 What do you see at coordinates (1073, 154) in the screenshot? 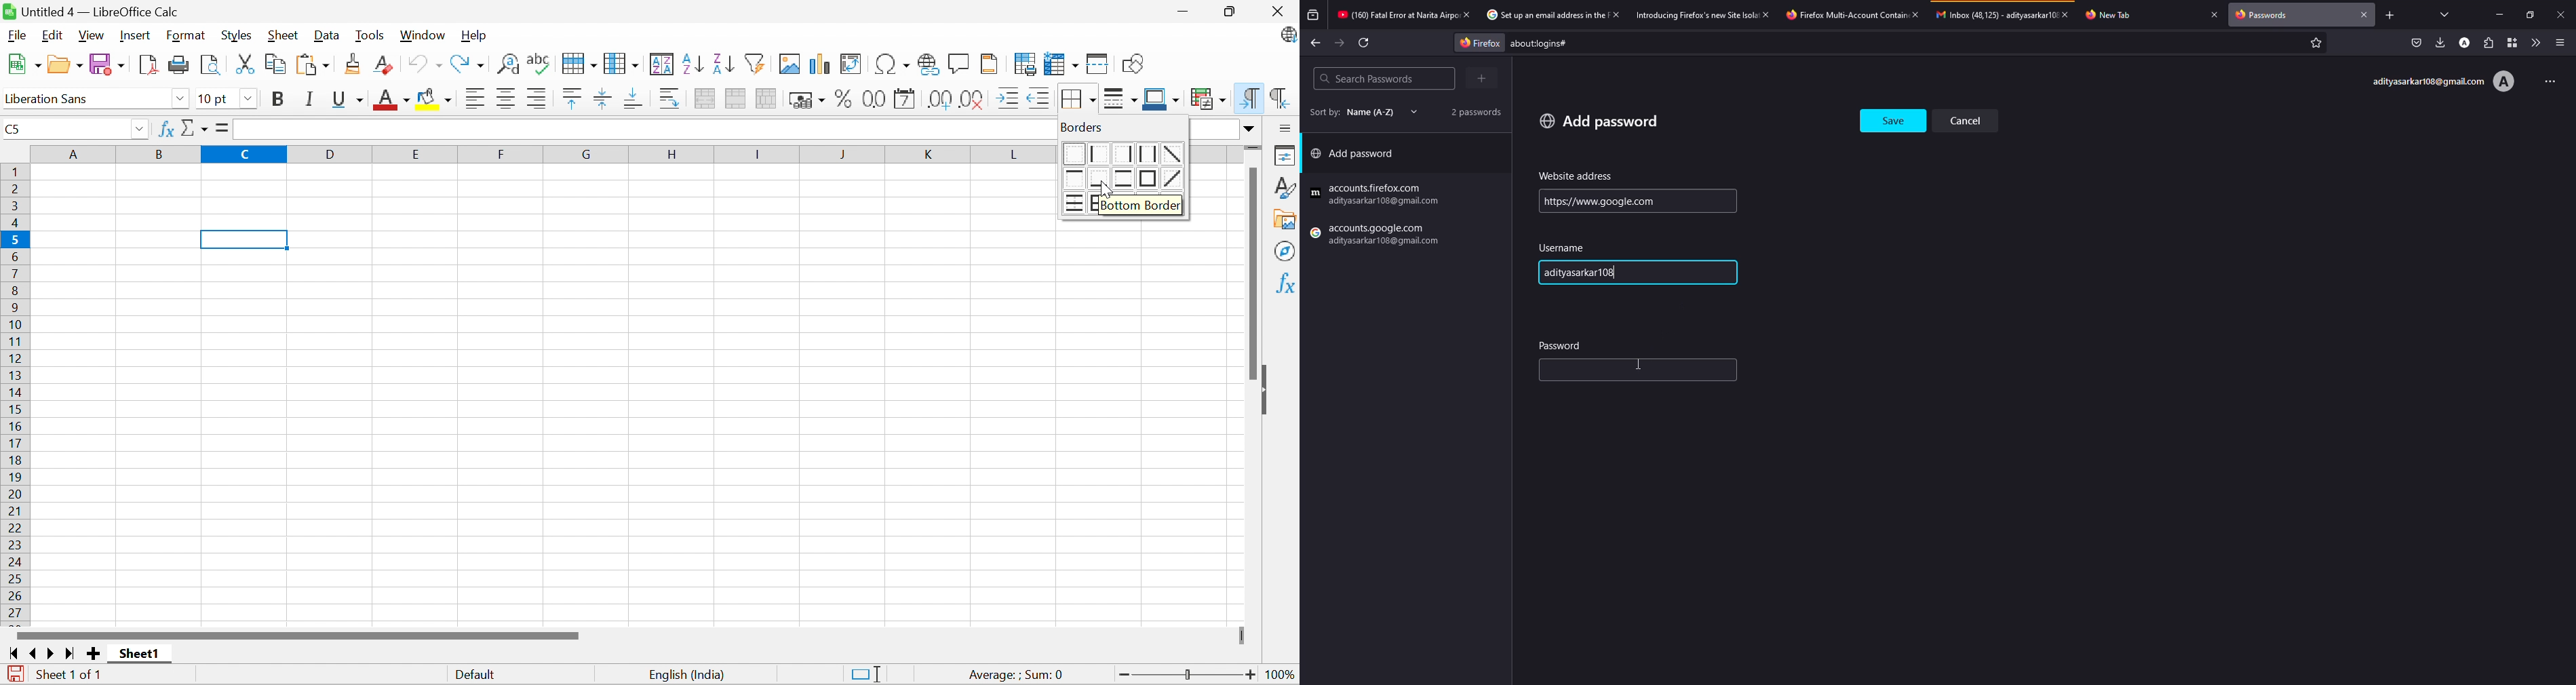
I see `No border` at bounding box center [1073, 154].